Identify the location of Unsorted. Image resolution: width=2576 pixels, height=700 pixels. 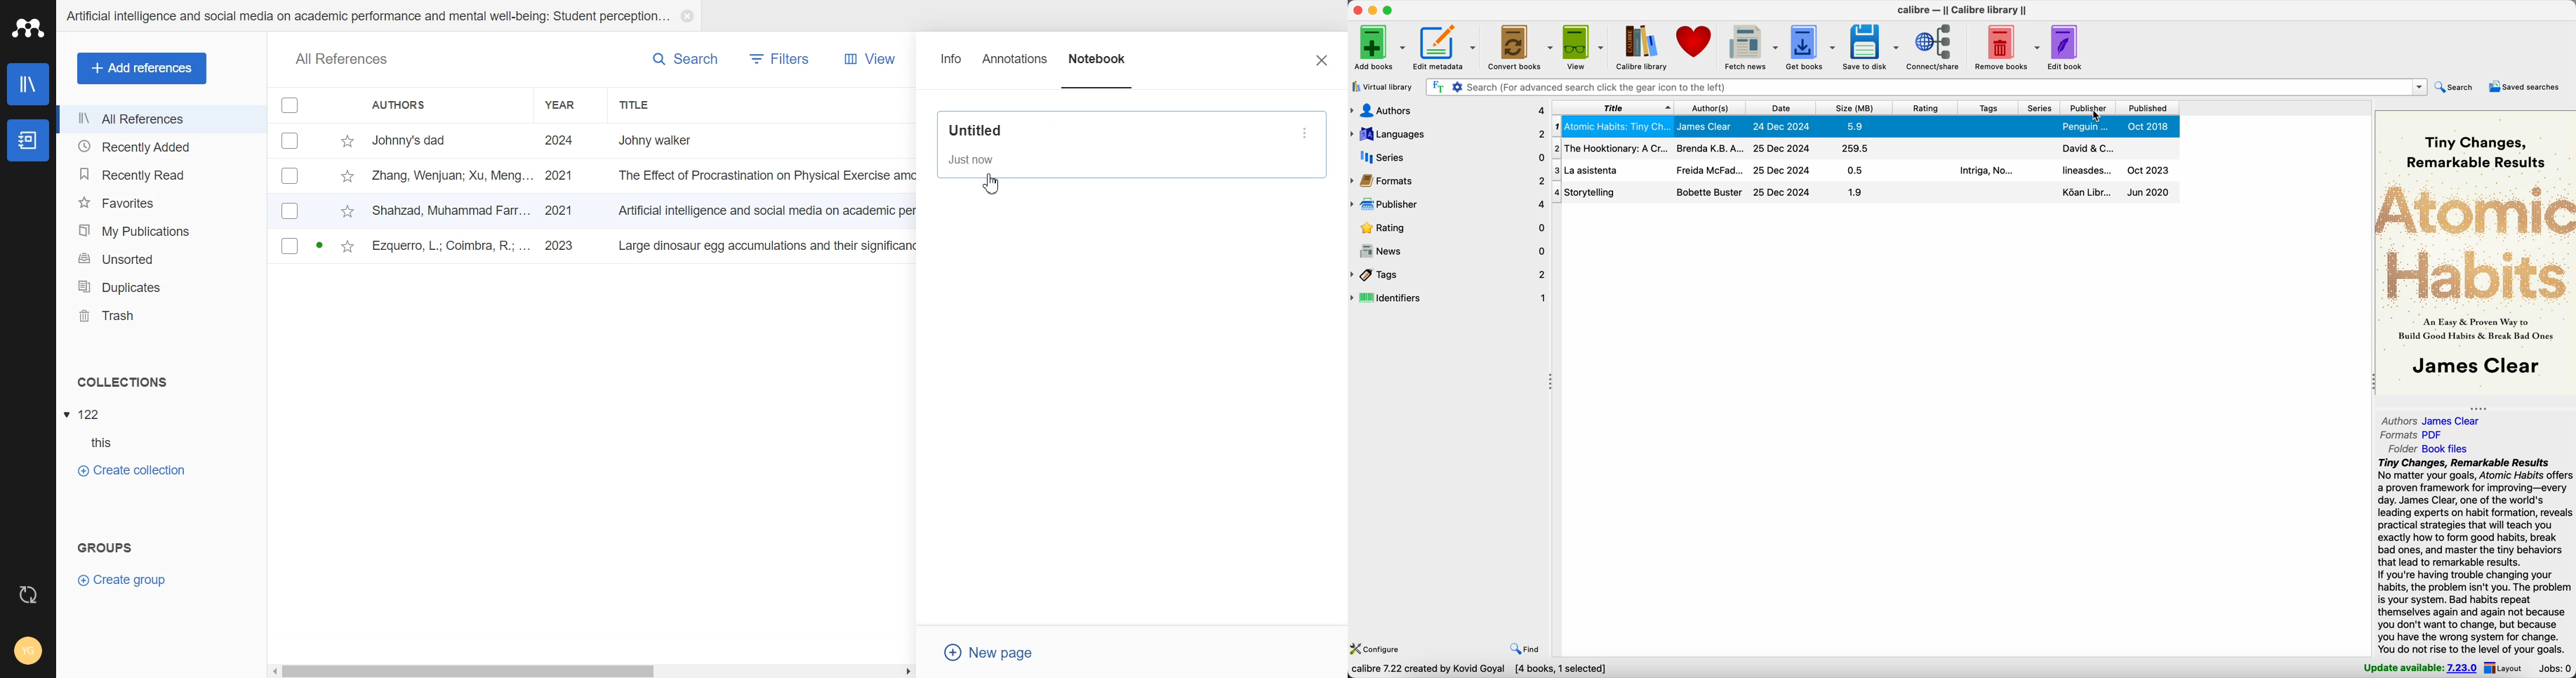
(161, 258).